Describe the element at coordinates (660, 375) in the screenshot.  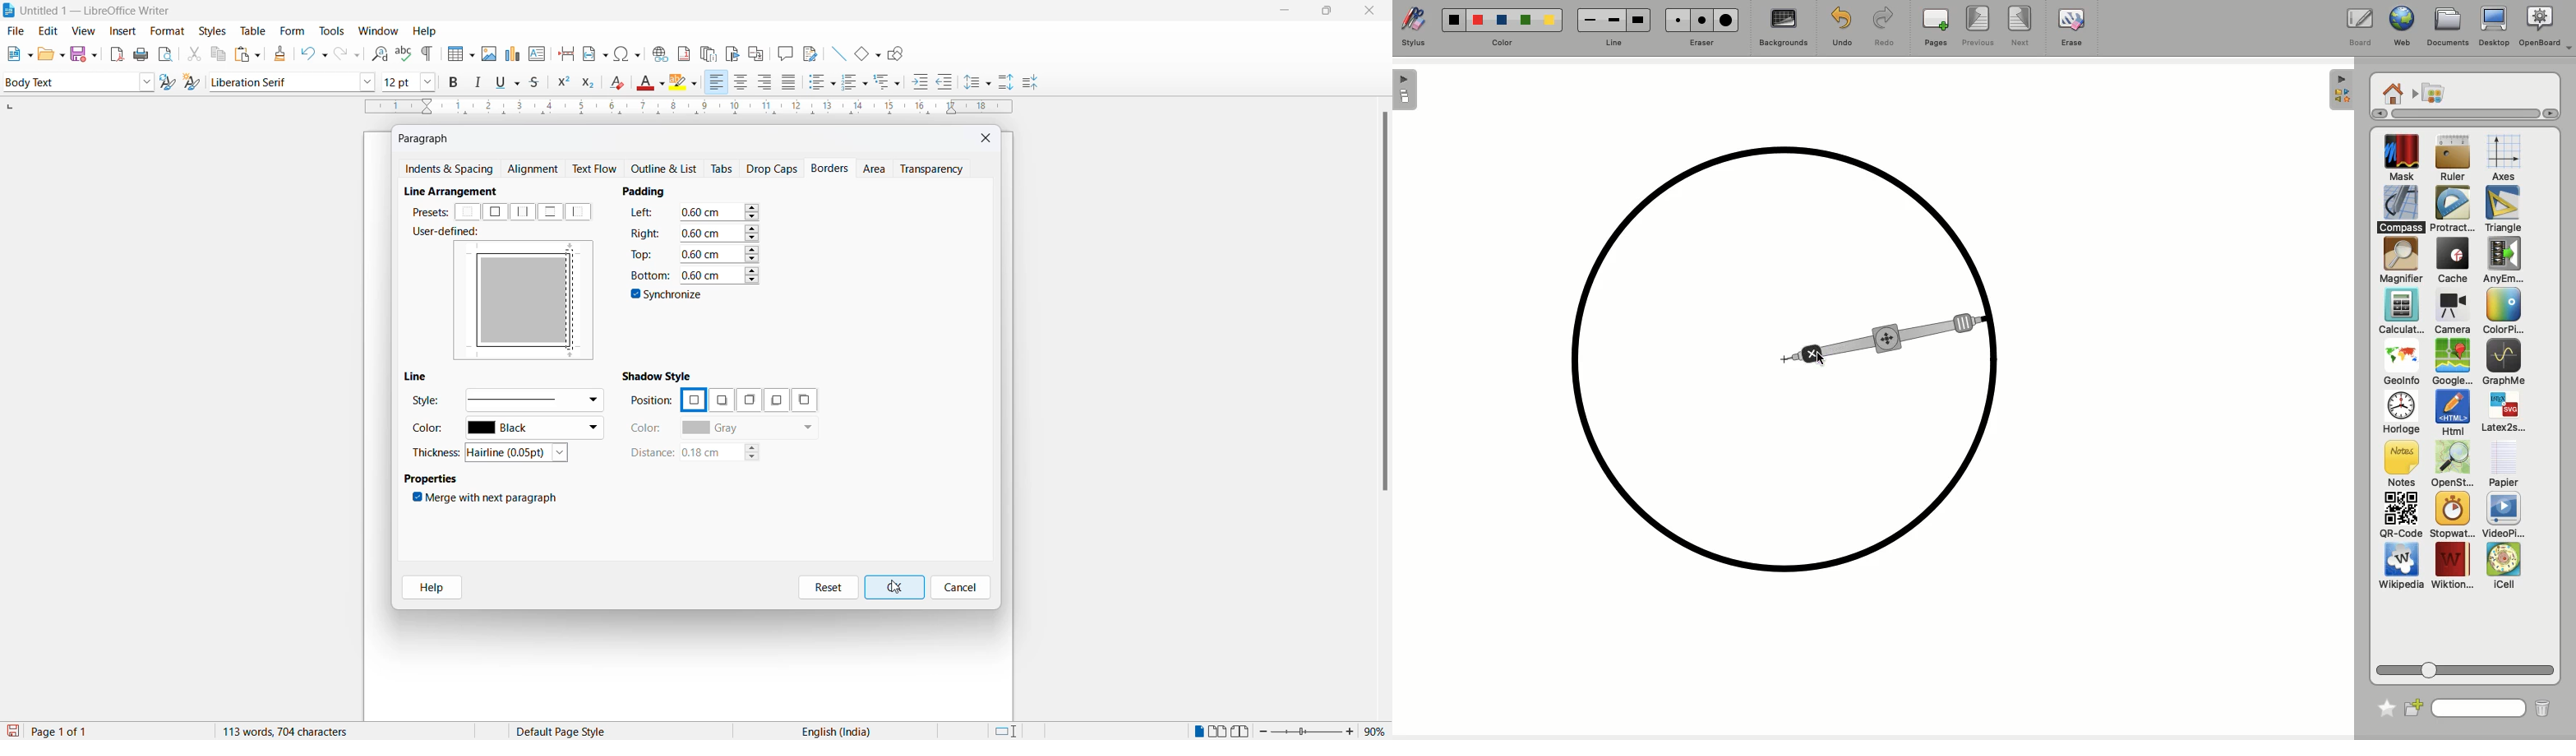
I see `shadow style` at that location.